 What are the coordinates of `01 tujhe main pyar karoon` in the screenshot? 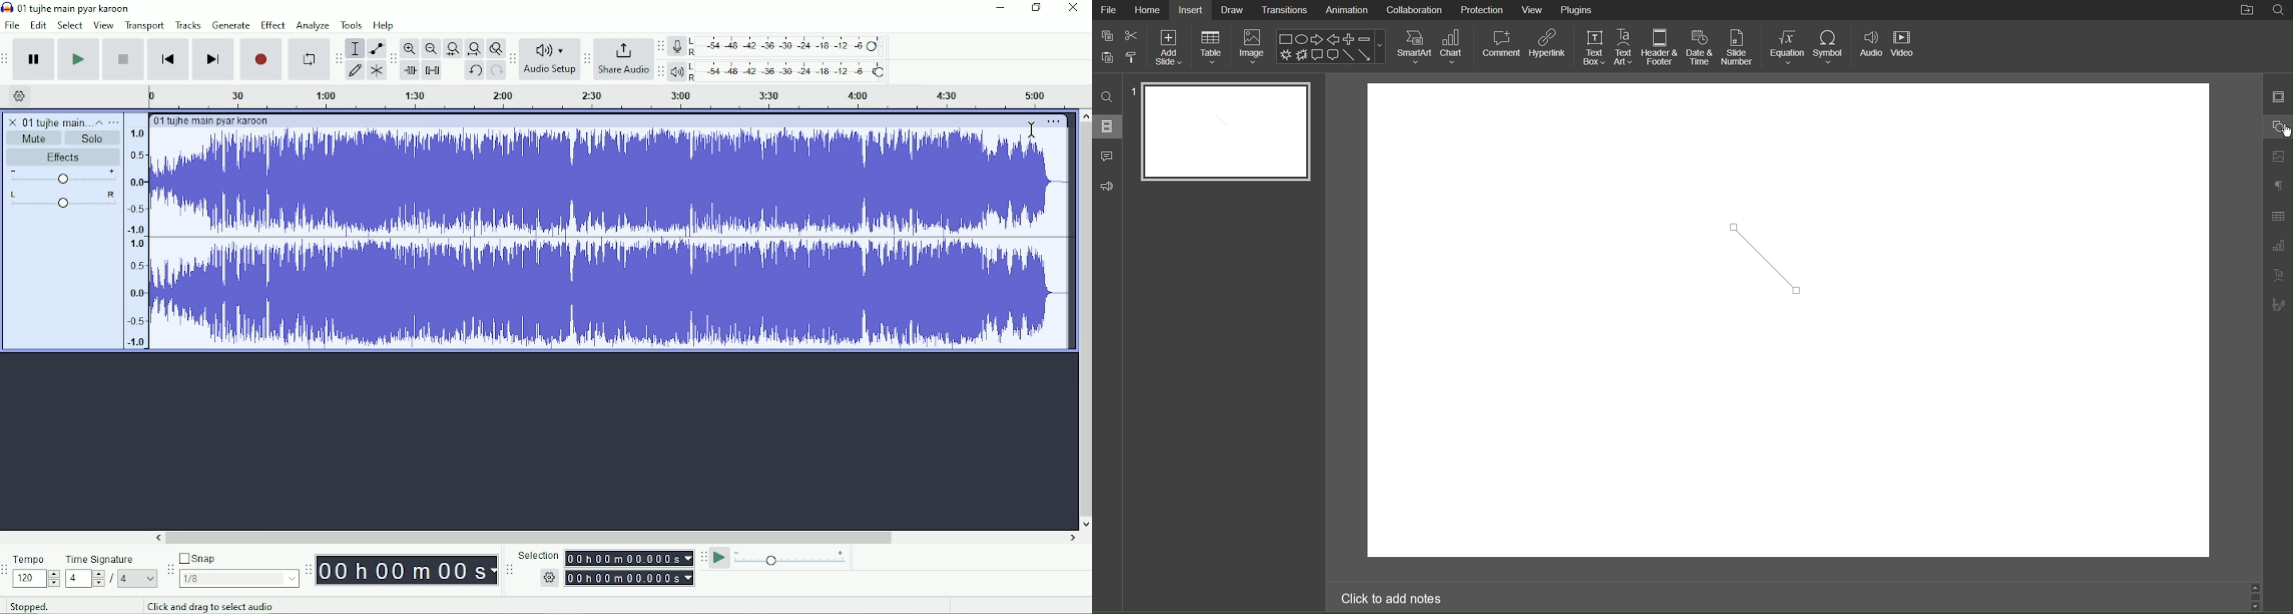 It's located at (76, 8).